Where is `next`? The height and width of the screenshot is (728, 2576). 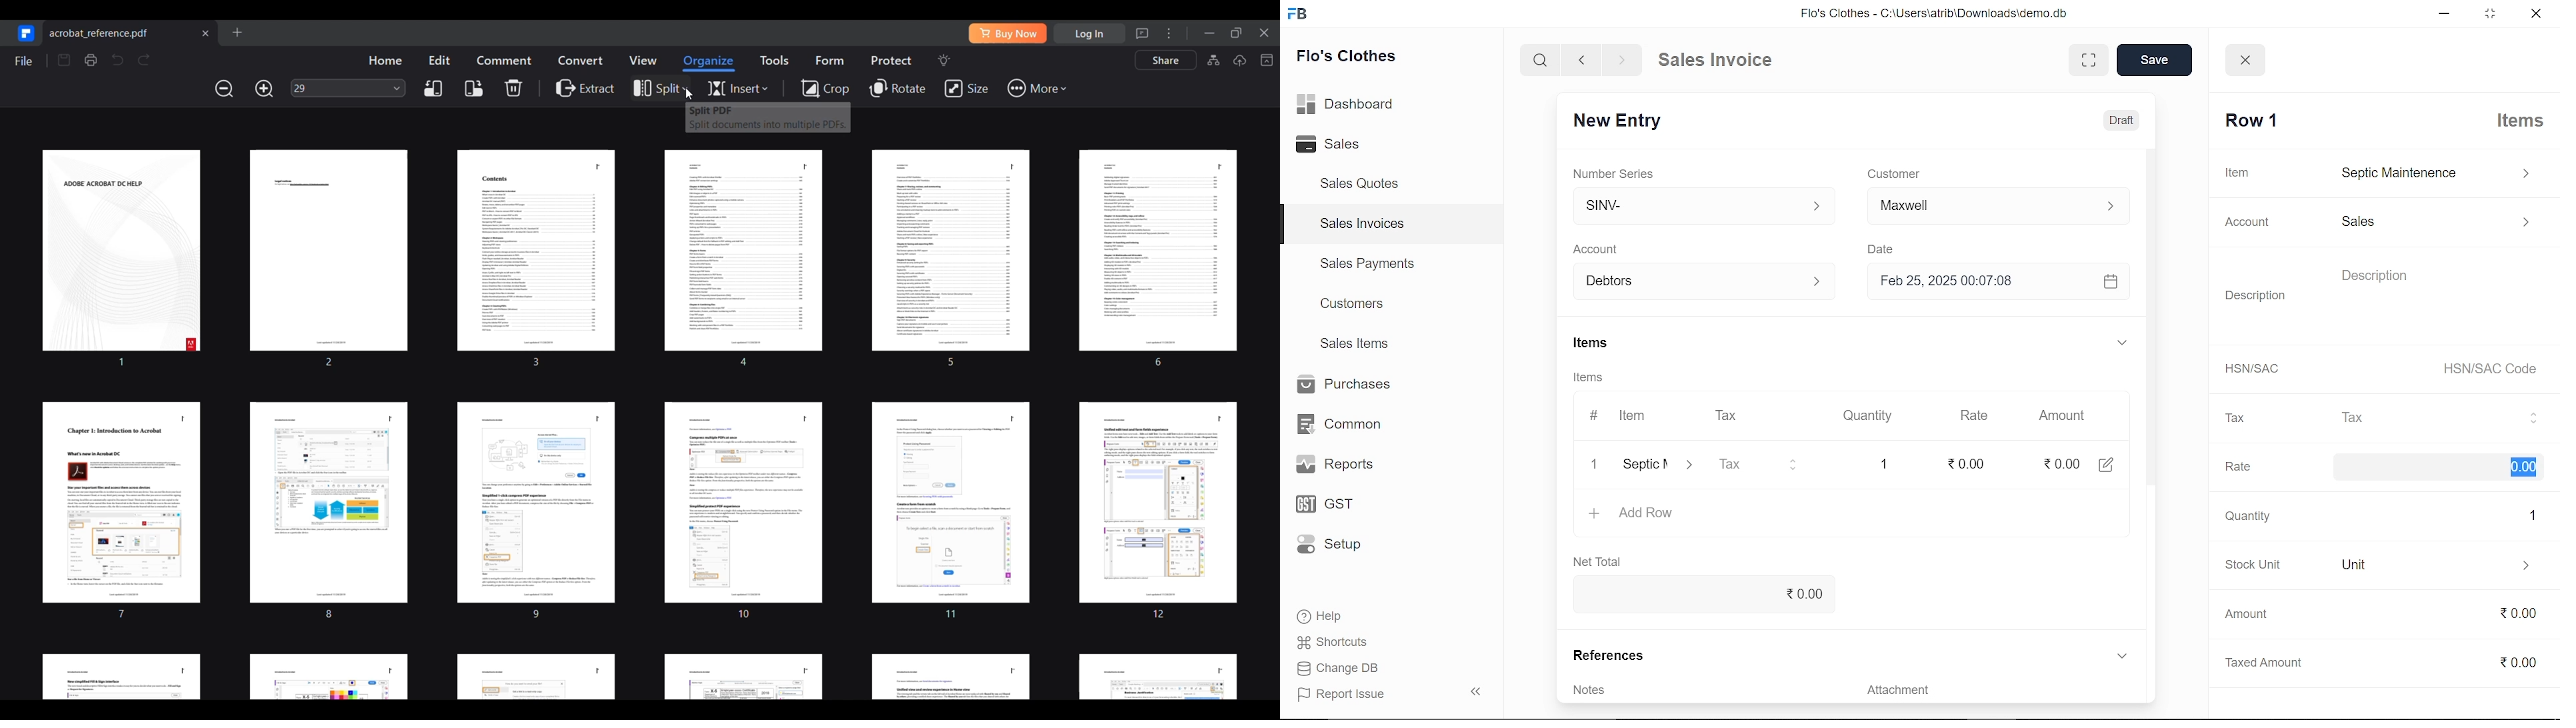
next is located at coordinates (1622, 60).